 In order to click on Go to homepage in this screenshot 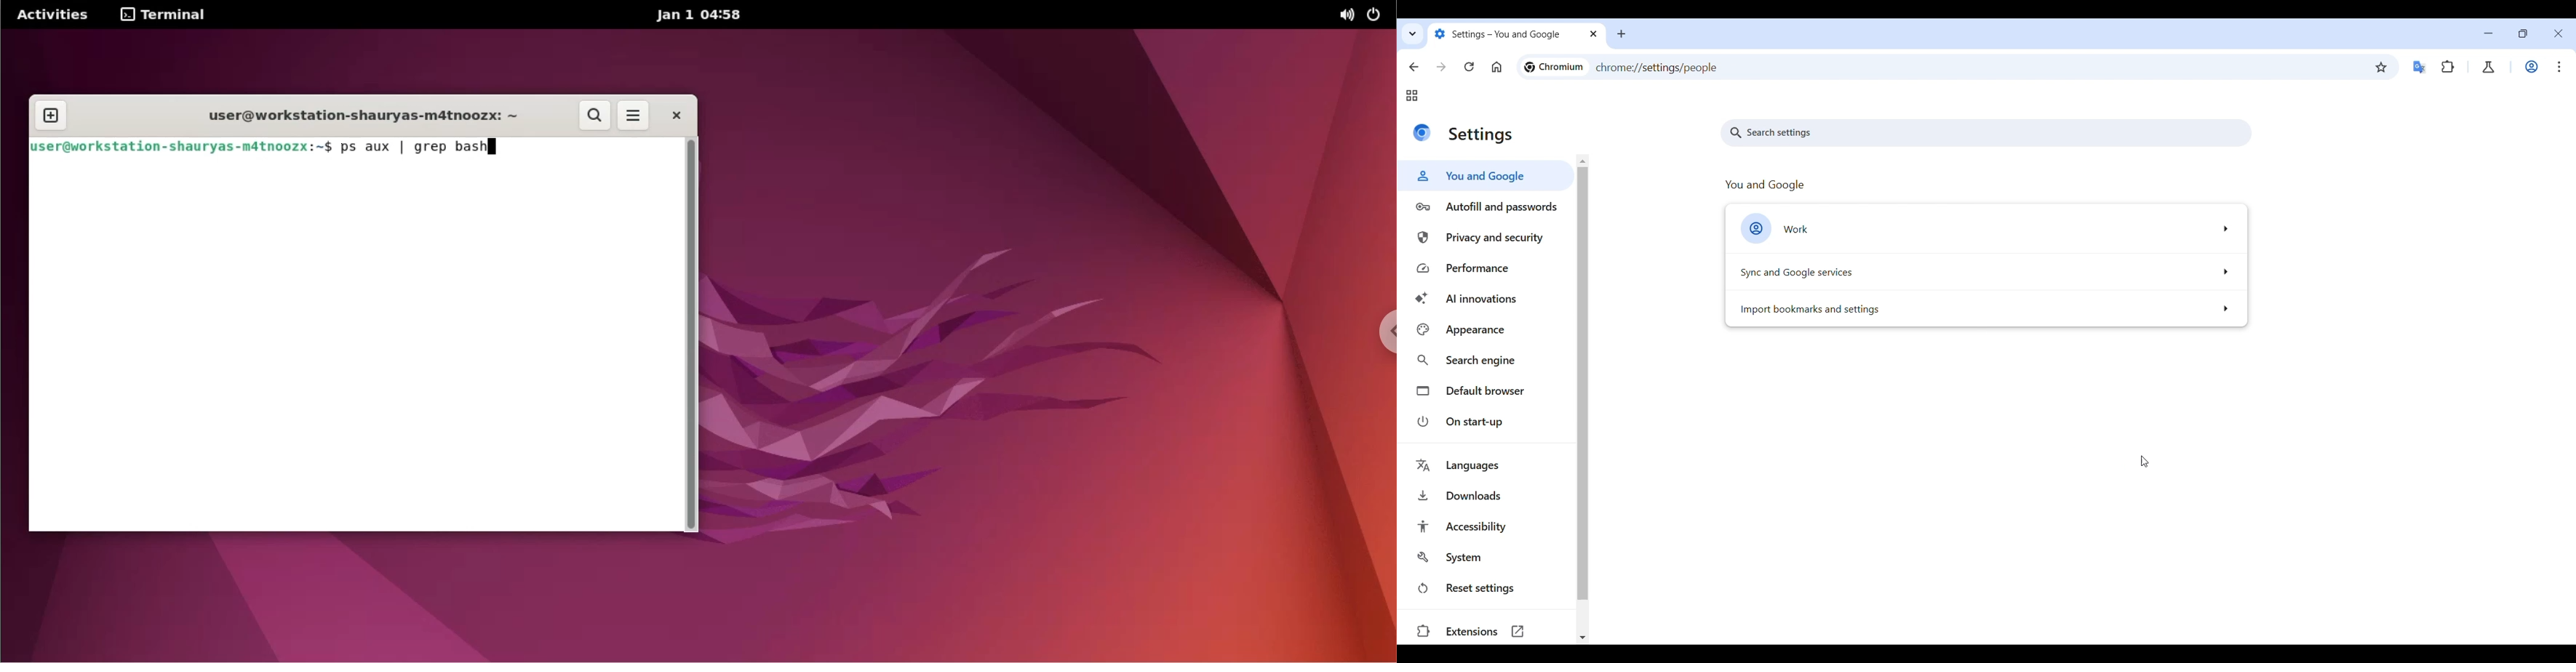, I will do `click(1496, 67)`.